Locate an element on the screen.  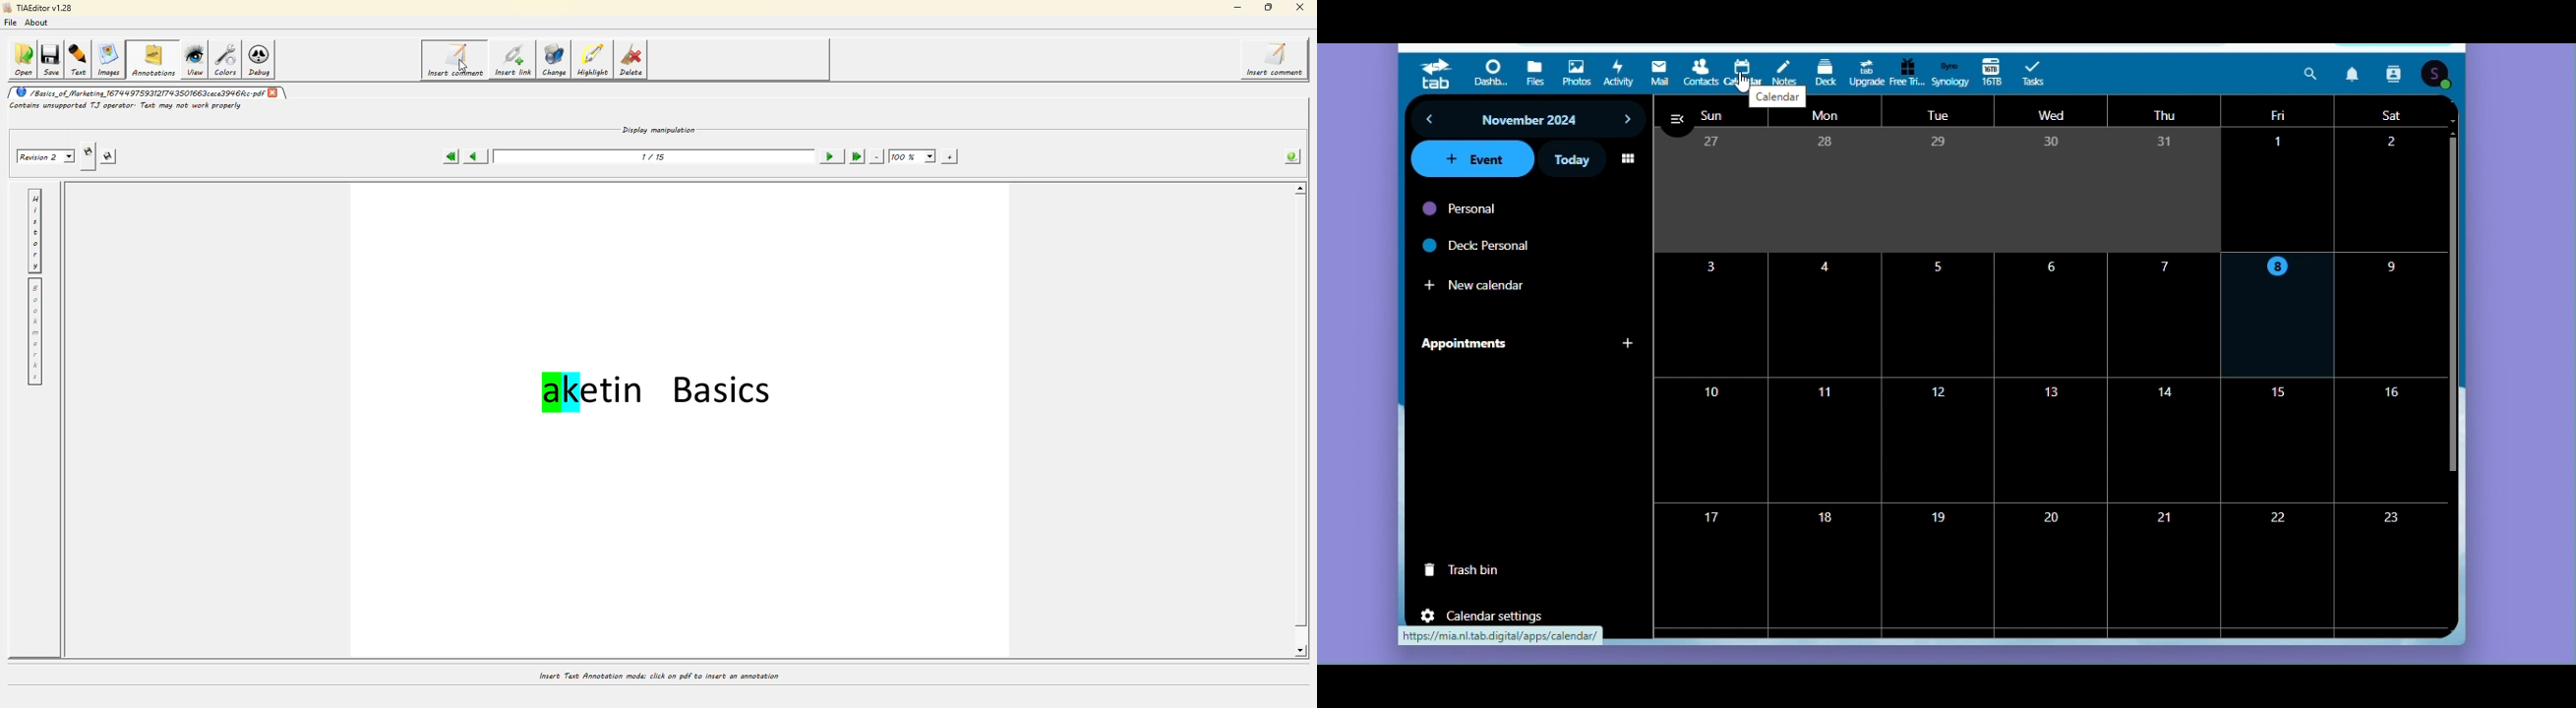
100% is located at coordinates (913, 157).